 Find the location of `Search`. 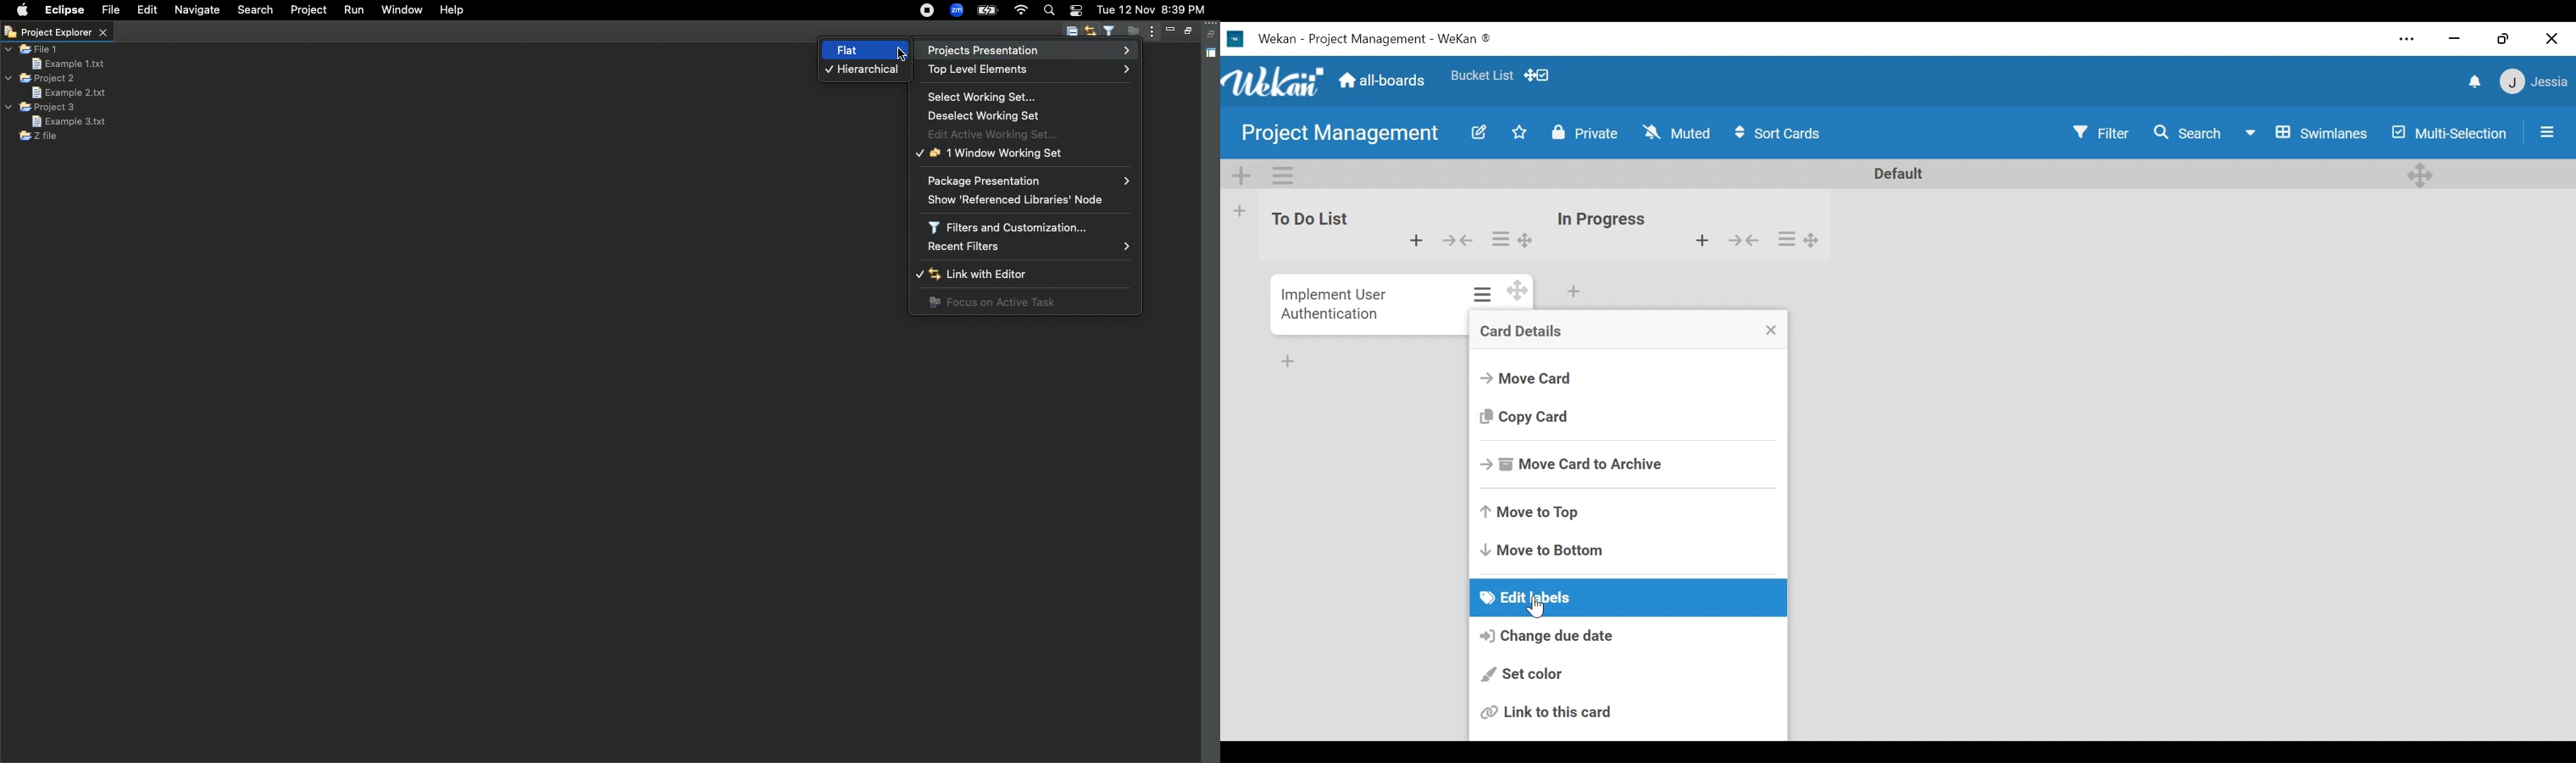

Search is located at coordinates (1049, 12).